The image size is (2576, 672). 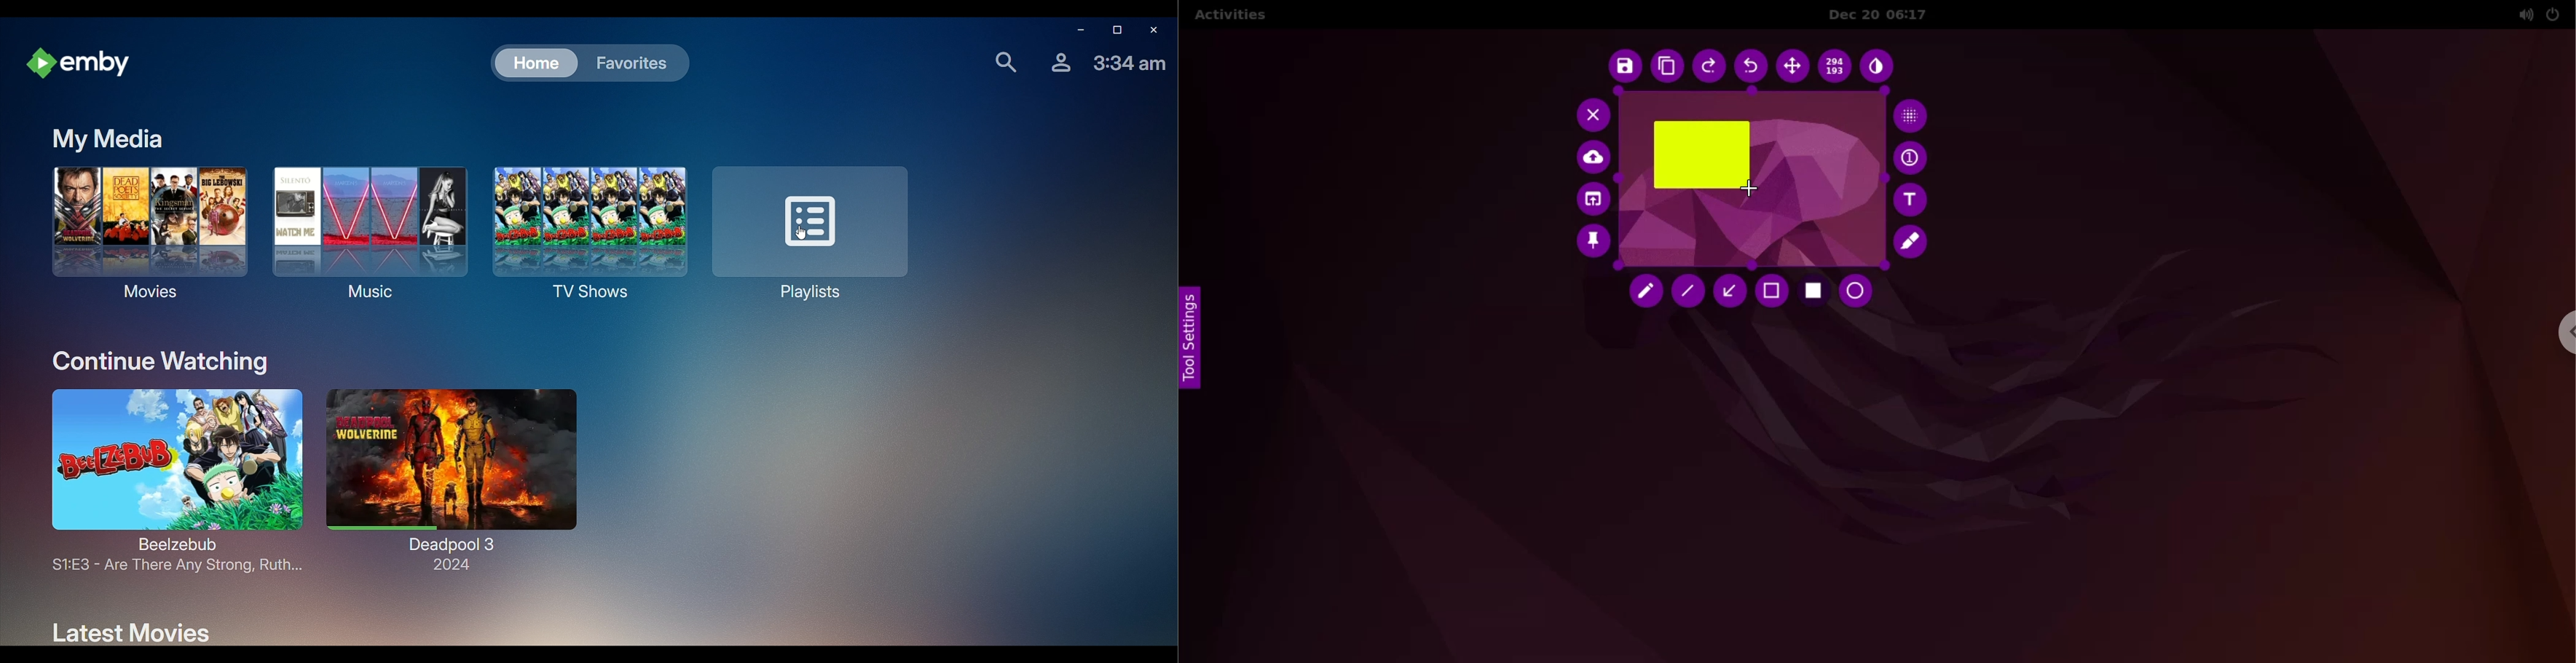 I want to click on Latest Movies, so click(x=126, y=631).